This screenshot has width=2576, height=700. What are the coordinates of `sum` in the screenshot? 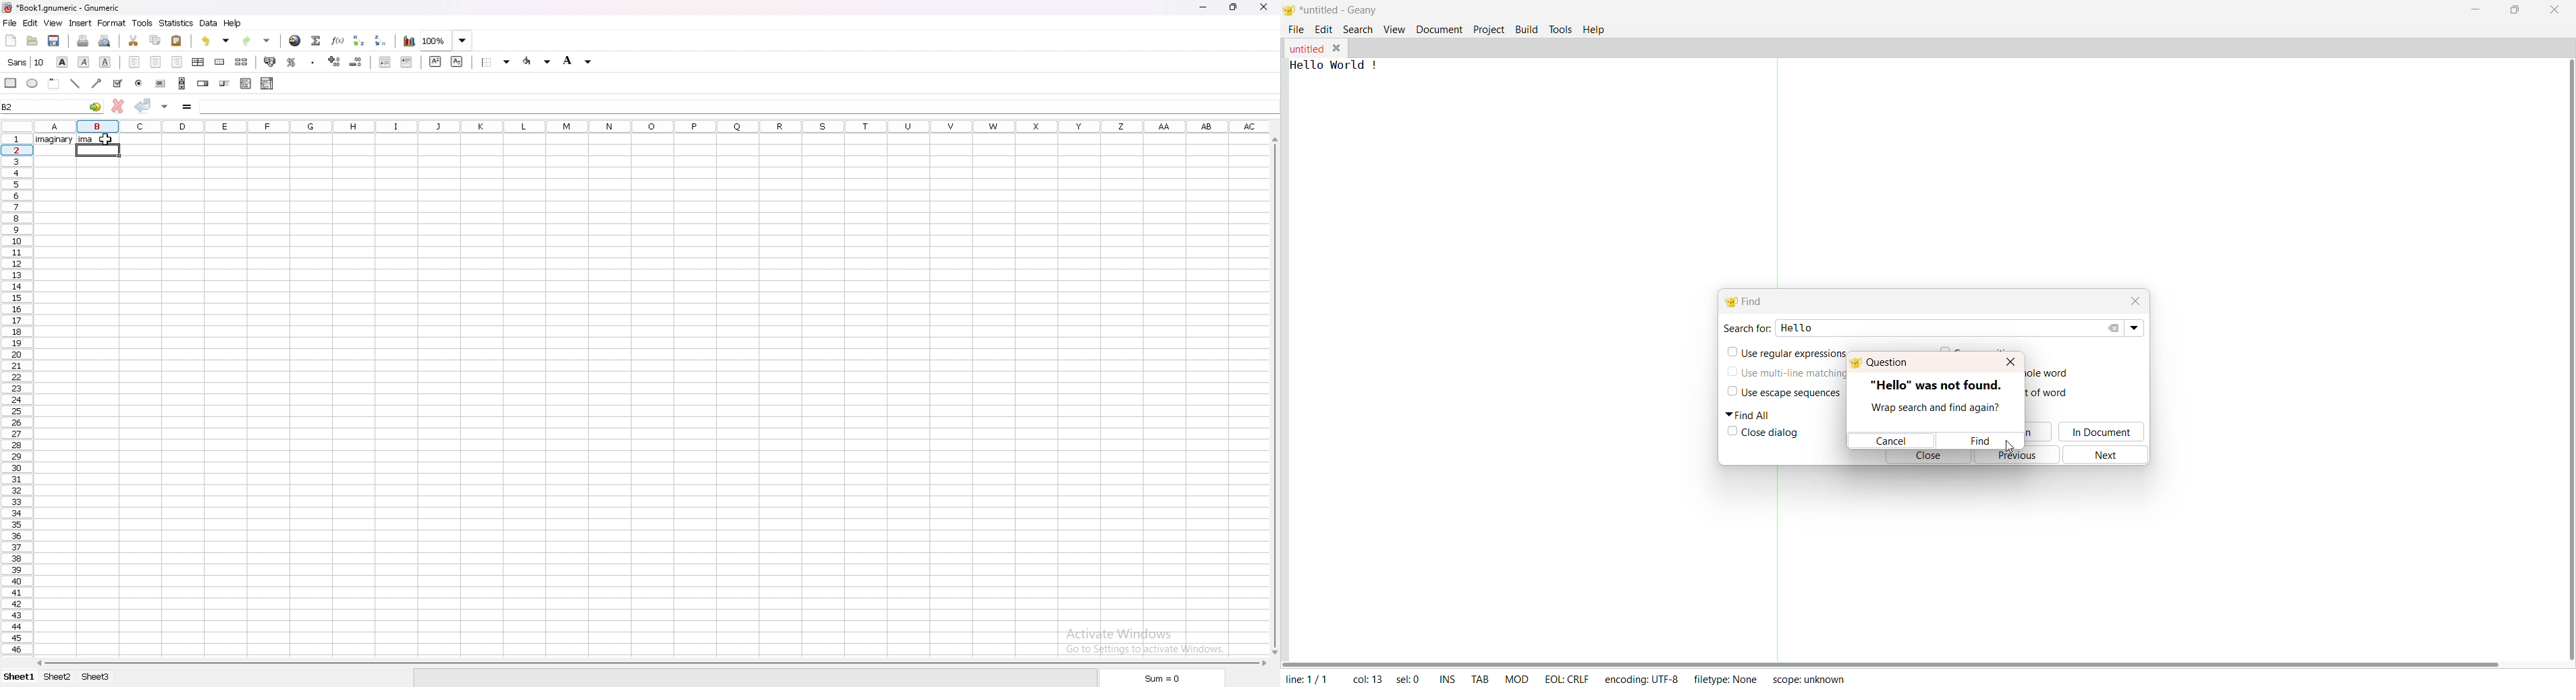 It's located at (1163, 677).